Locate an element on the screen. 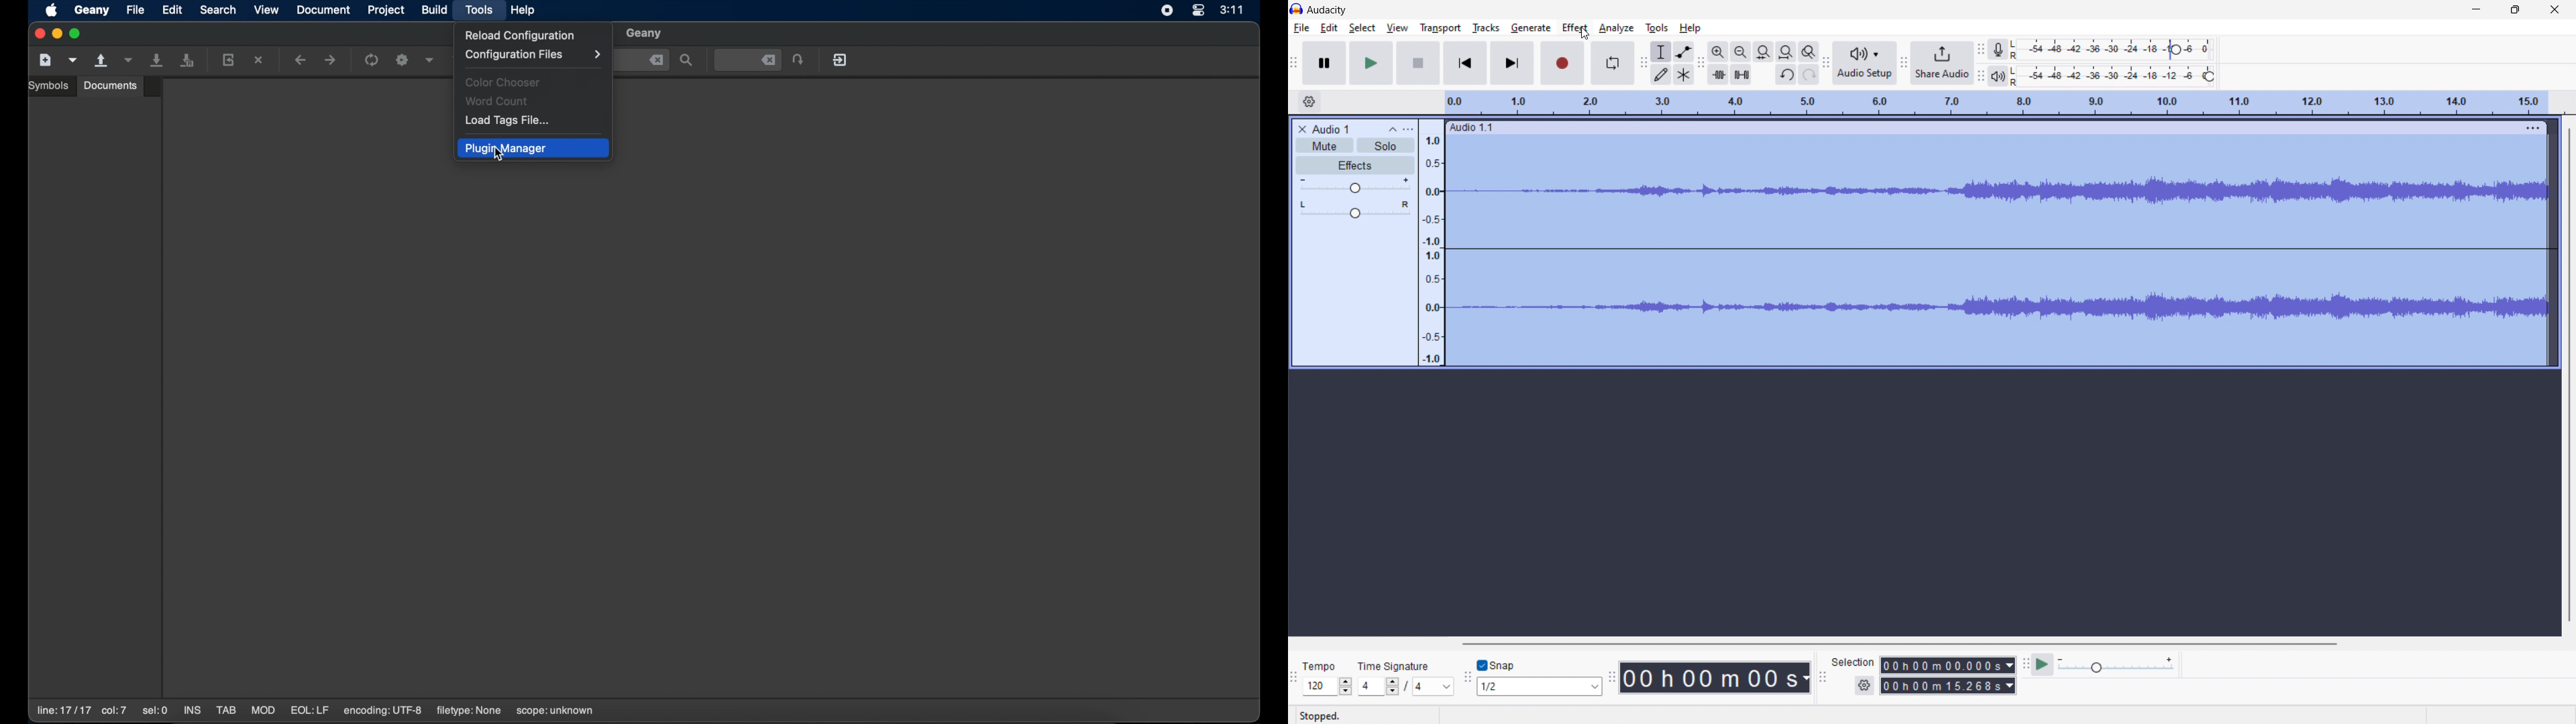 The width and height of the screenshot is (2576, 728). snapping toolbar is located at coordinates (1468, 676).